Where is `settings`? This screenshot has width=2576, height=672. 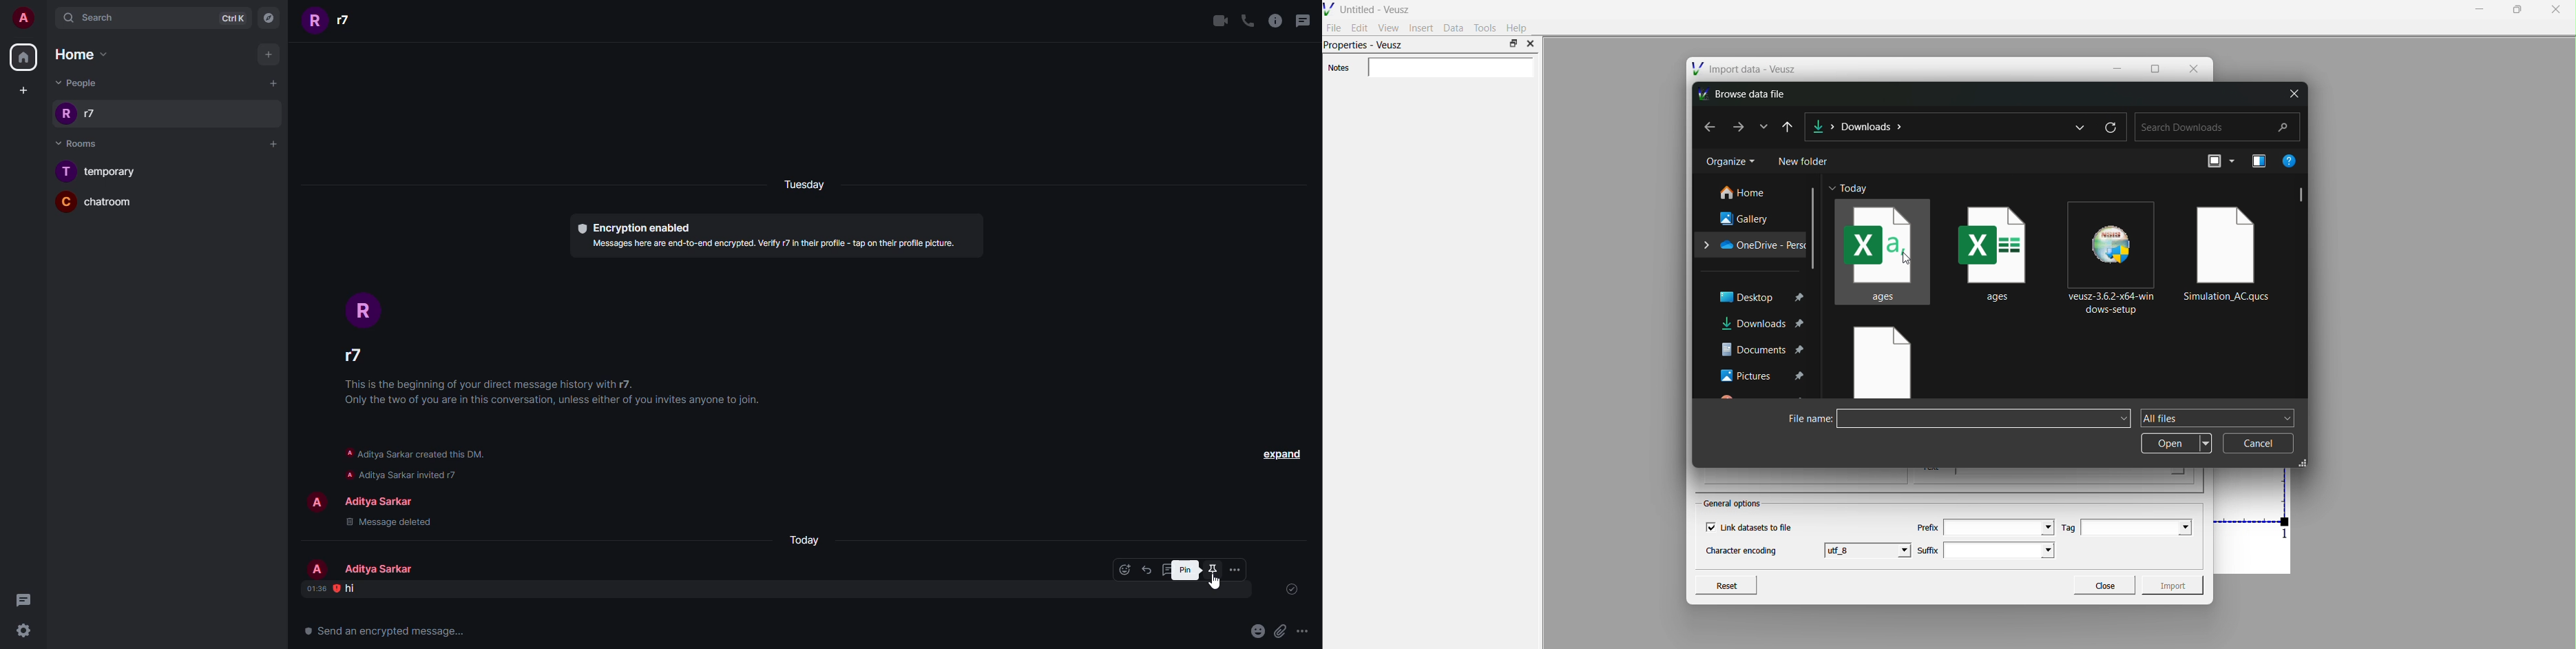
settings is located at coordinates (23, 630).